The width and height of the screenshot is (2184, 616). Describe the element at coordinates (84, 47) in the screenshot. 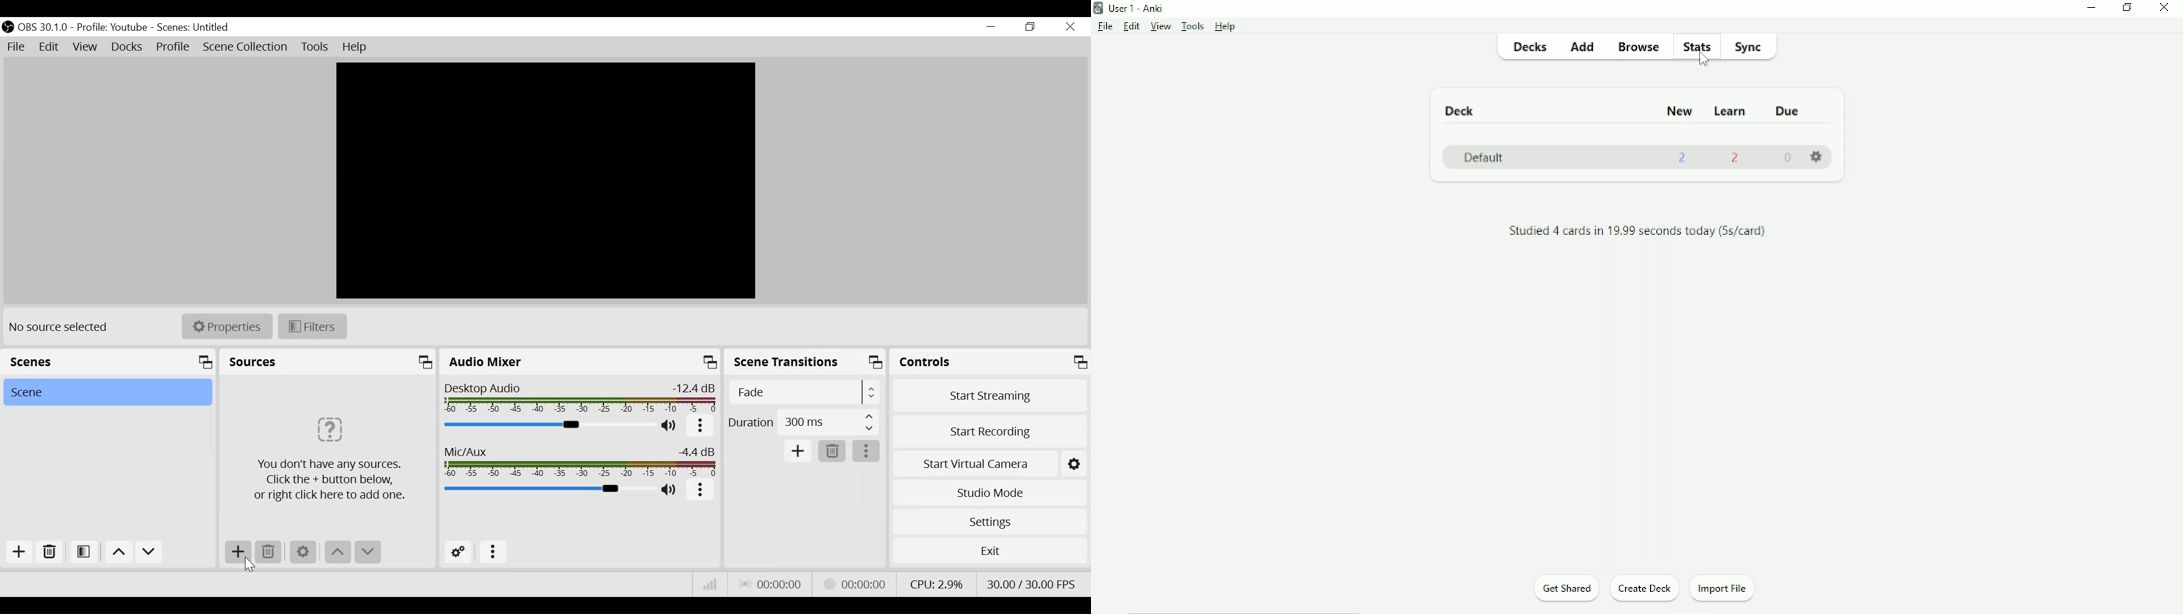

I see `View` at that location.